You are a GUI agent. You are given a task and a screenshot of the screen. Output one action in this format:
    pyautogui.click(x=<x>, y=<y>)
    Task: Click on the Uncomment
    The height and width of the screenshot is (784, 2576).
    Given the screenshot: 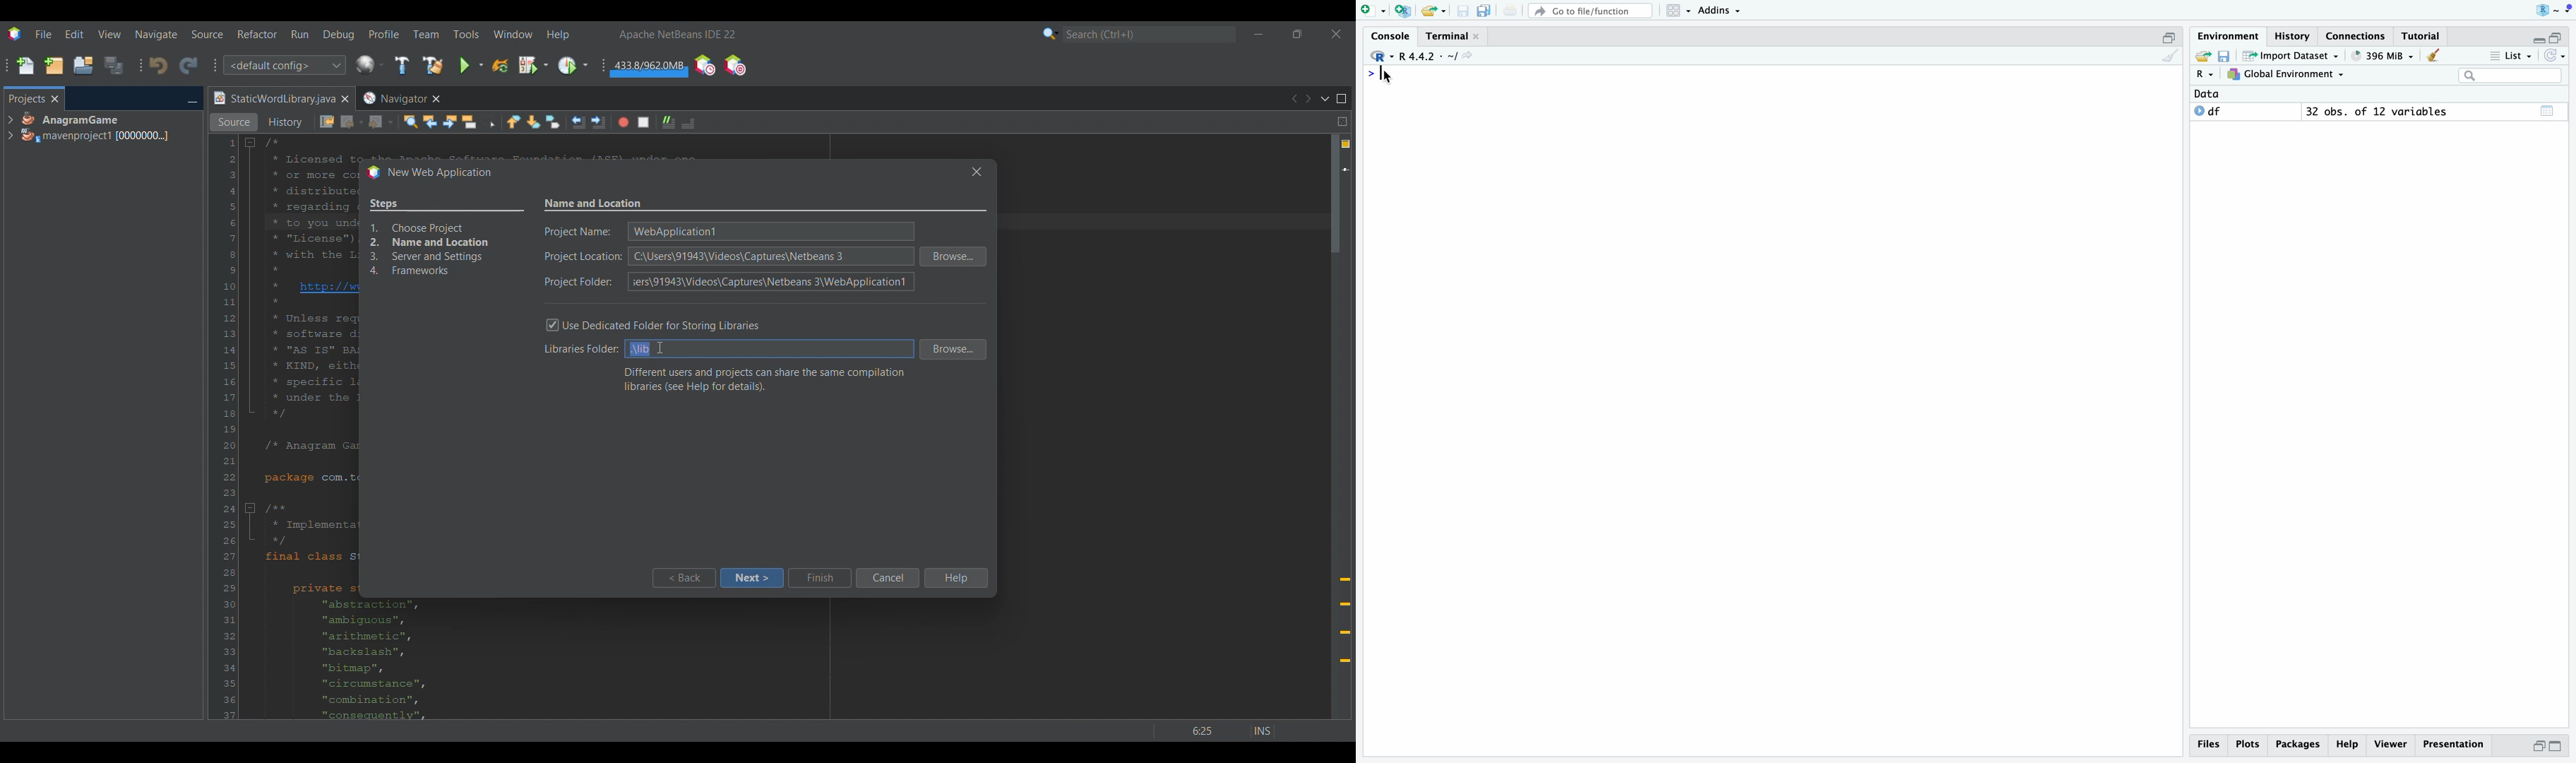 What is the action you would take?
    pyautogui.click(x=669, y=122)
    